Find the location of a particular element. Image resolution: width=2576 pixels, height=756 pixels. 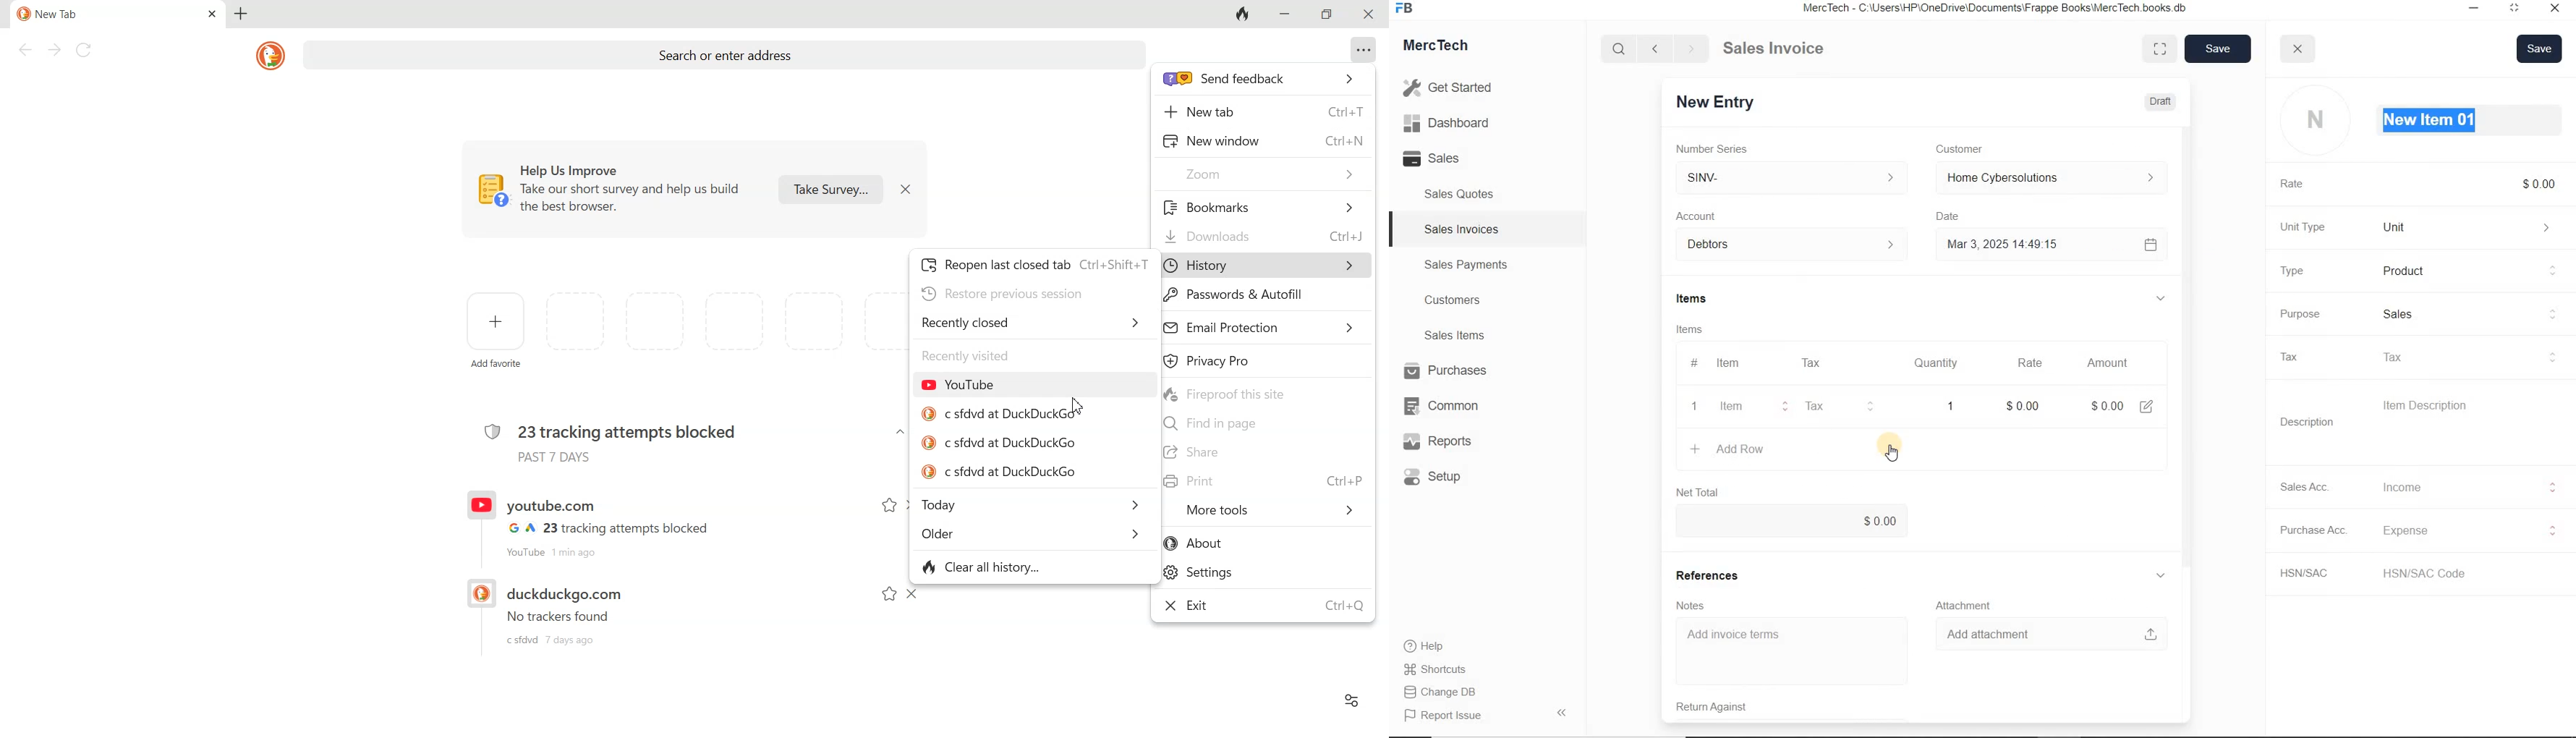

Tax is located at coordinates (2467, 357).